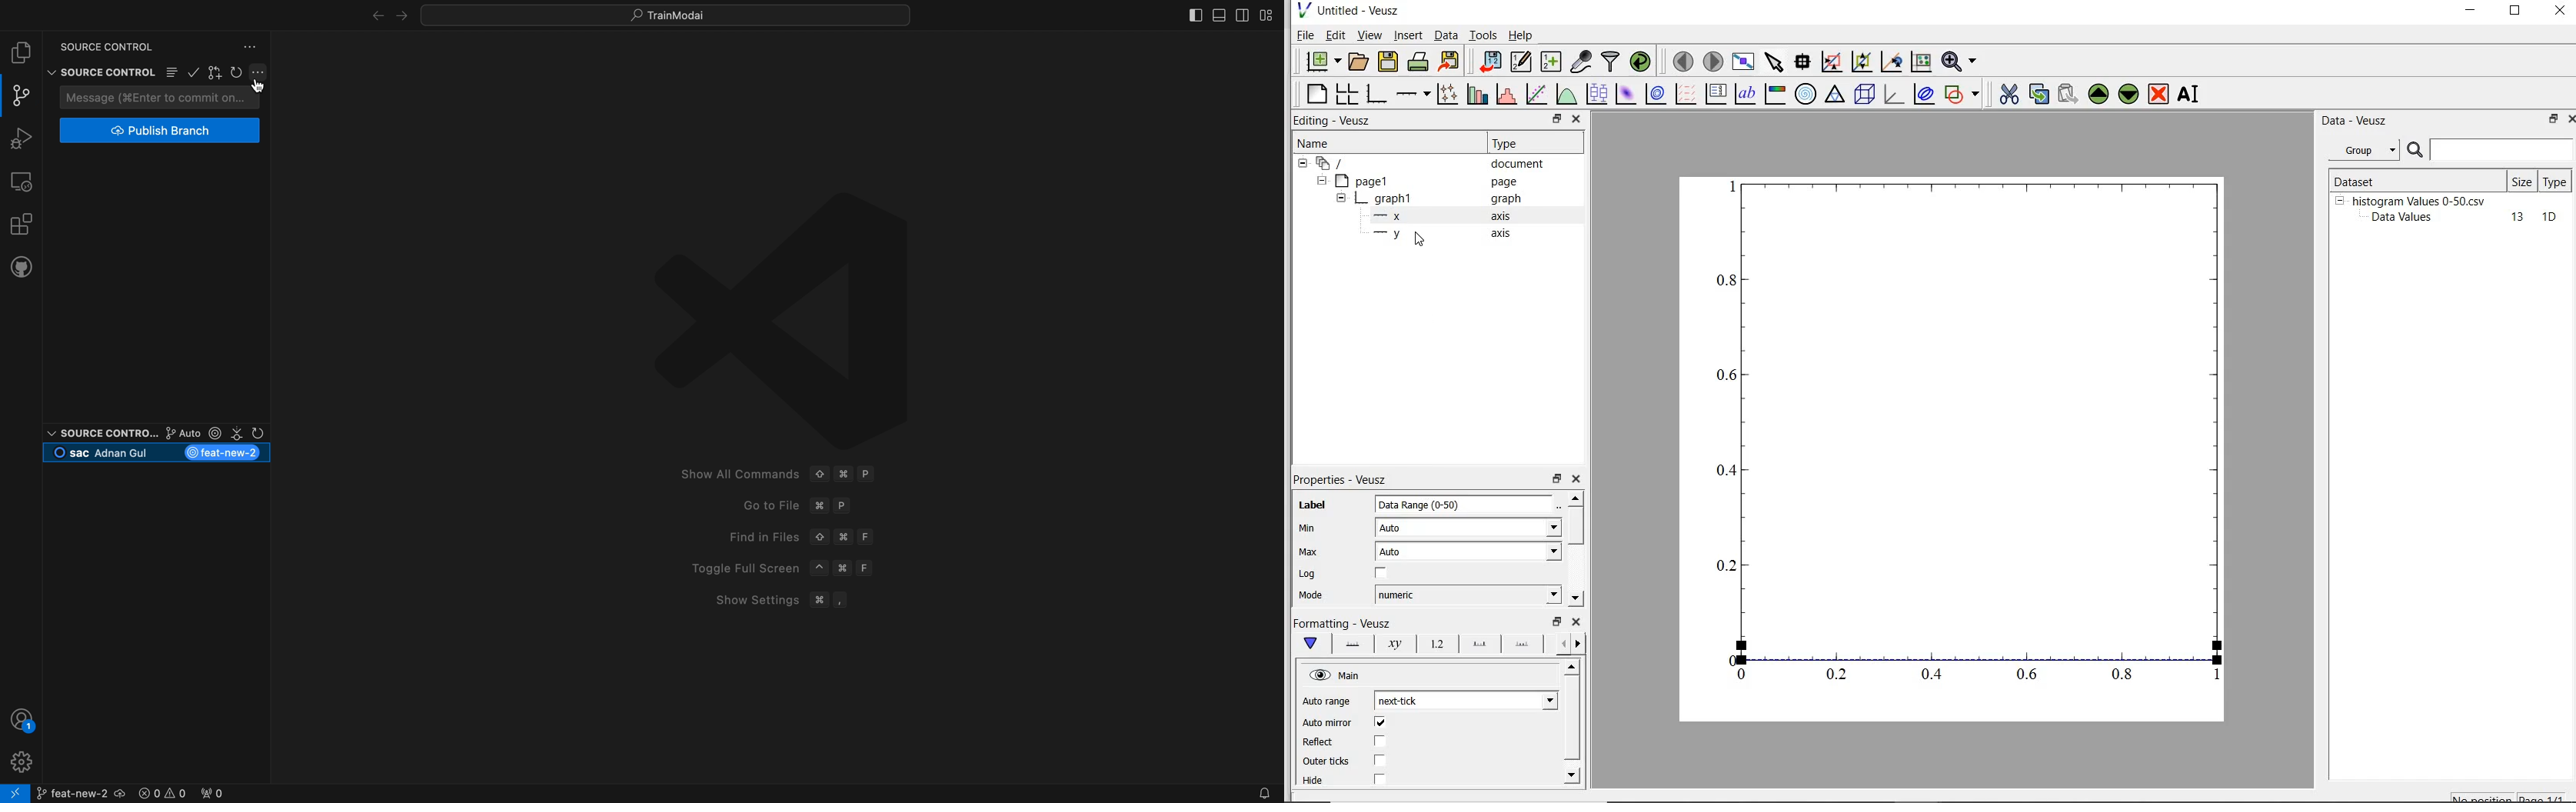  I want to click on 13, so click(2511, 218).